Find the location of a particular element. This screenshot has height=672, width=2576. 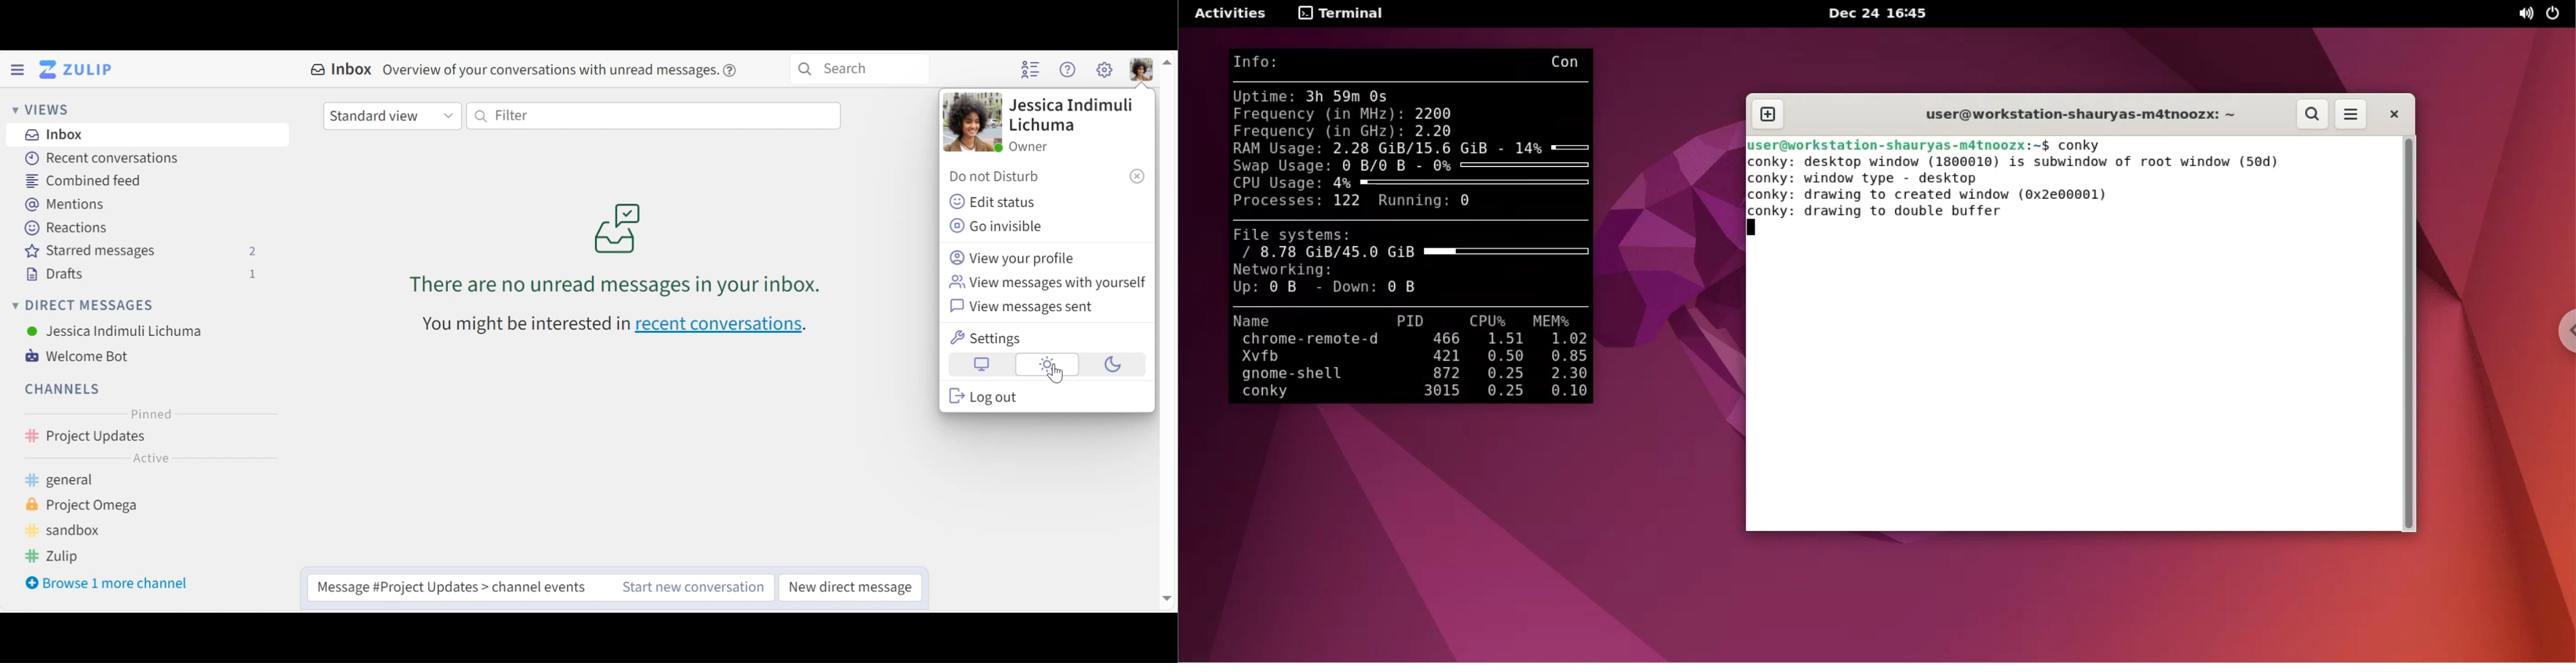

Go to Home View (Inbox) is located at coordinates (80, 70).